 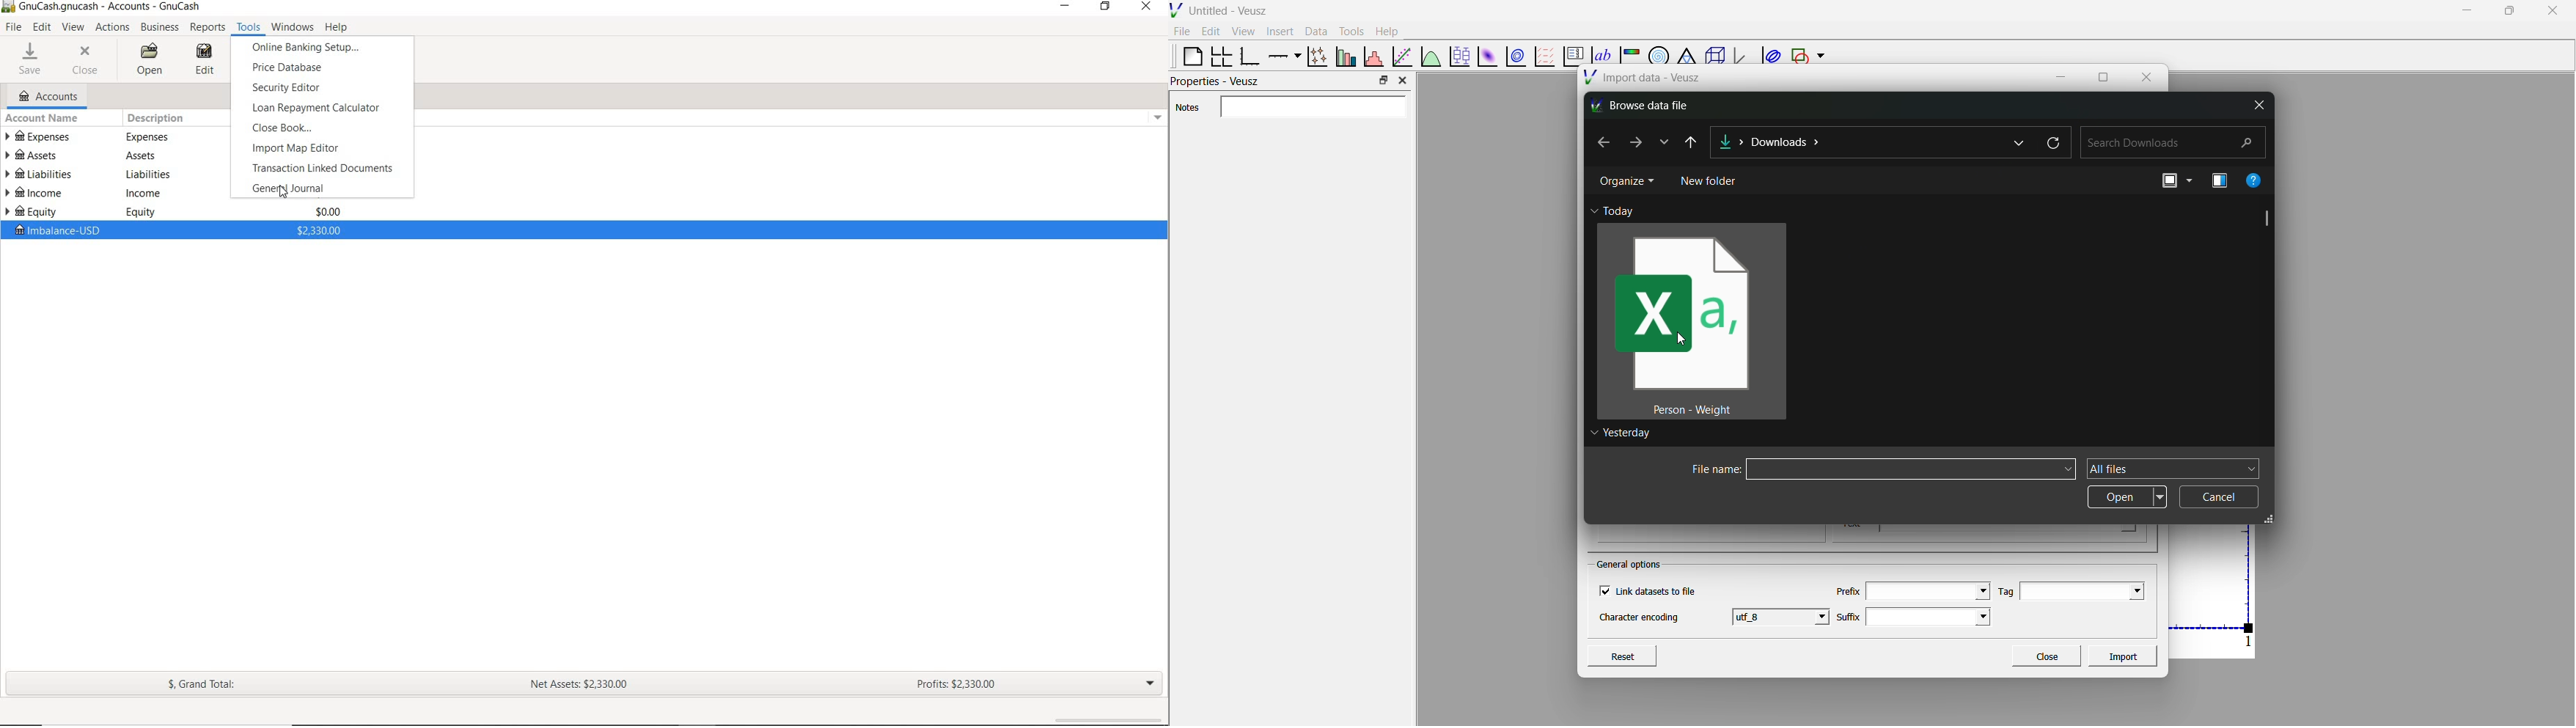 I want to click on view, so click(x=1243, y=33).